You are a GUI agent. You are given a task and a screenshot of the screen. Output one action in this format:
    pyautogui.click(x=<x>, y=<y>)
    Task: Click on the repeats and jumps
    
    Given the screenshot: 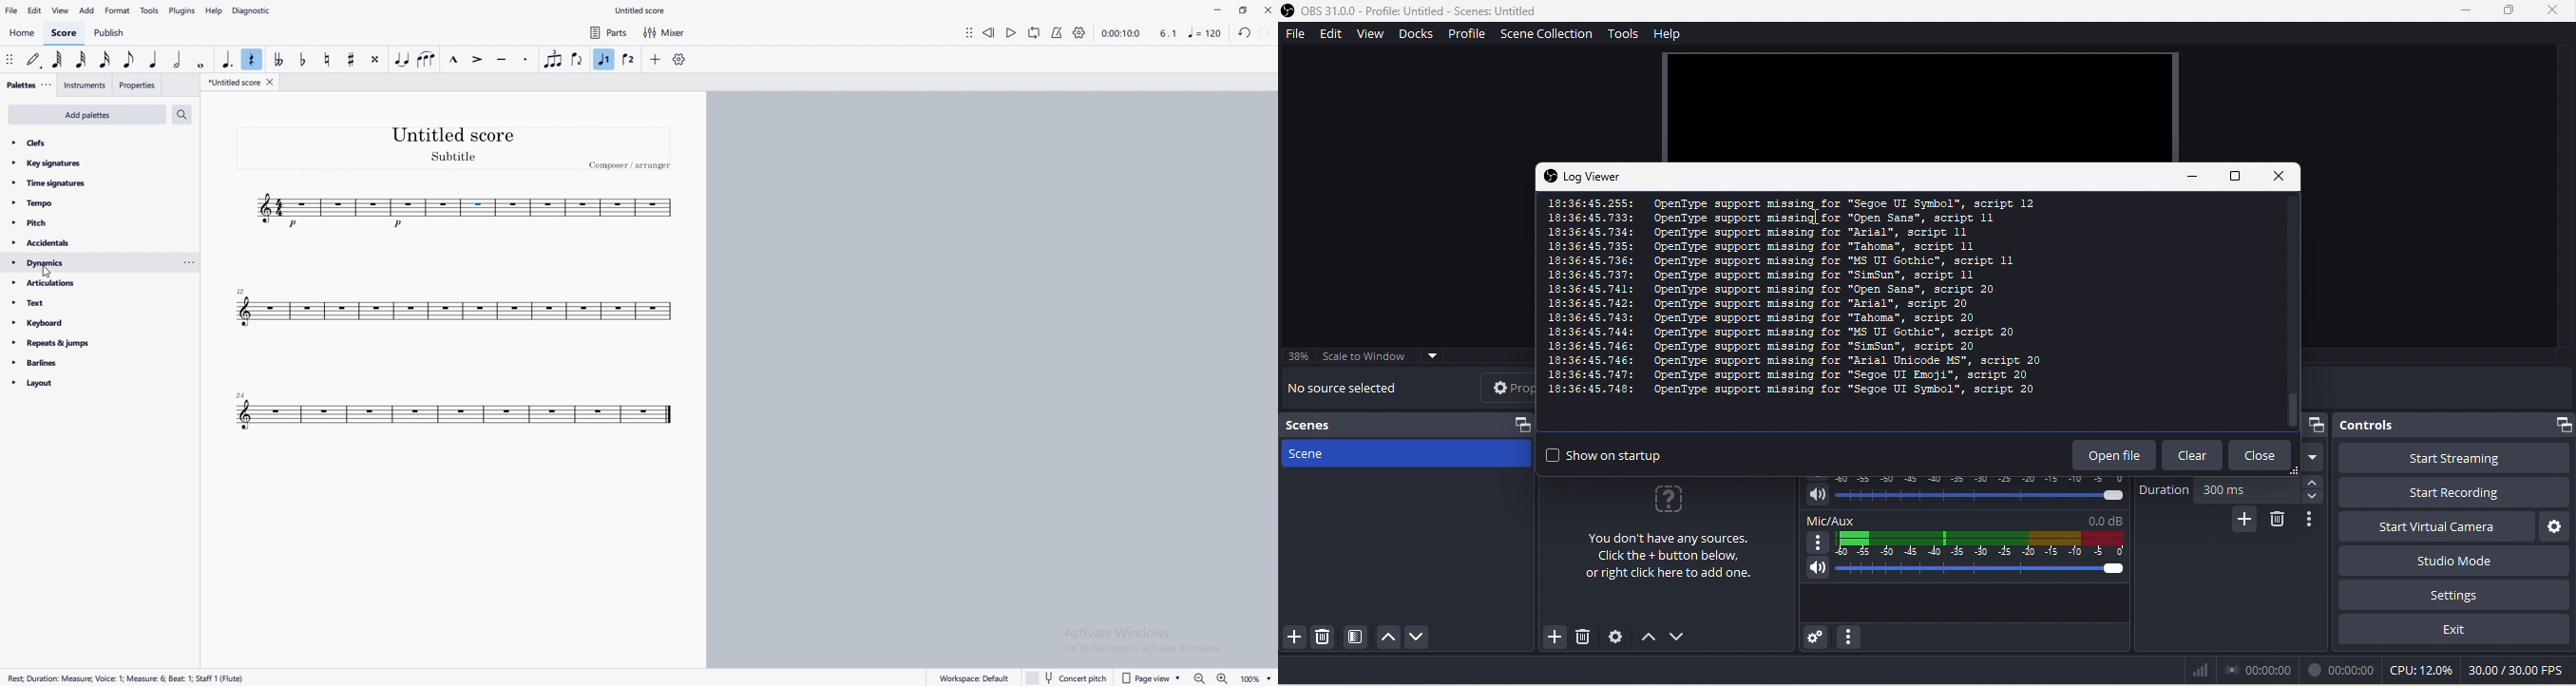 What is the action you would take?
    pyautogui.click(x=83, y=343)
    